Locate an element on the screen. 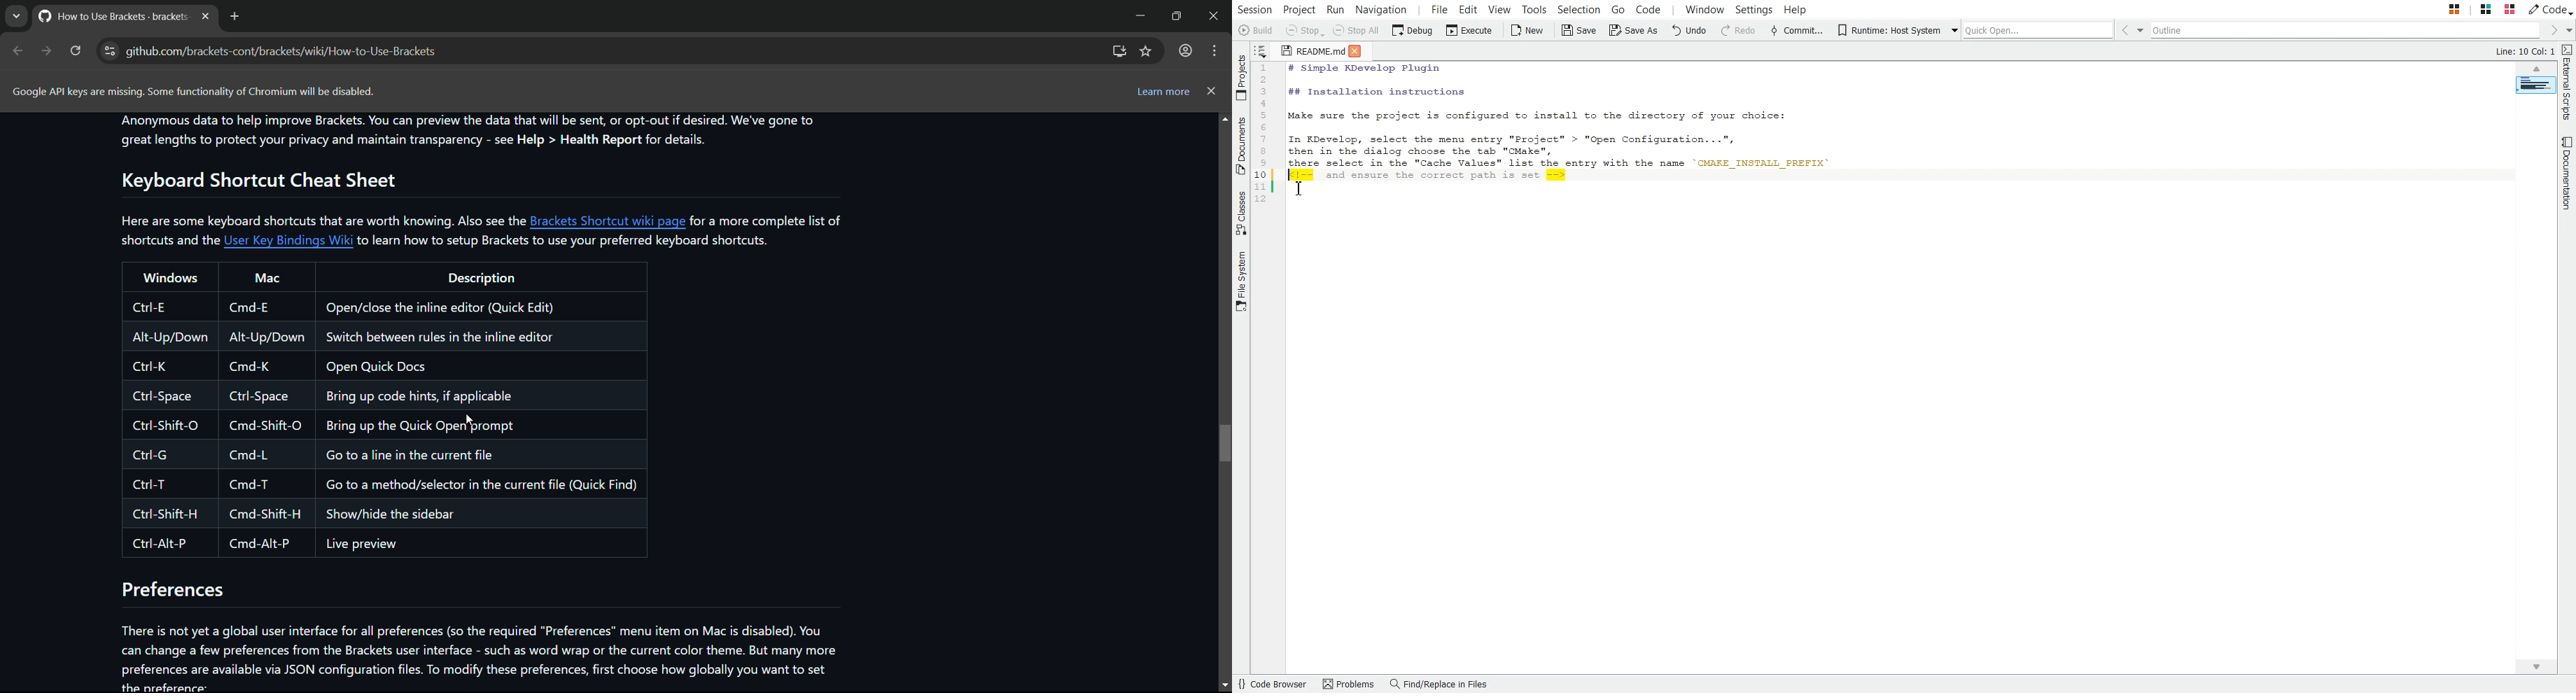  Google API keys are missing. Some functionality of Chromium will be disabled. is located at coordinates (192, 92).